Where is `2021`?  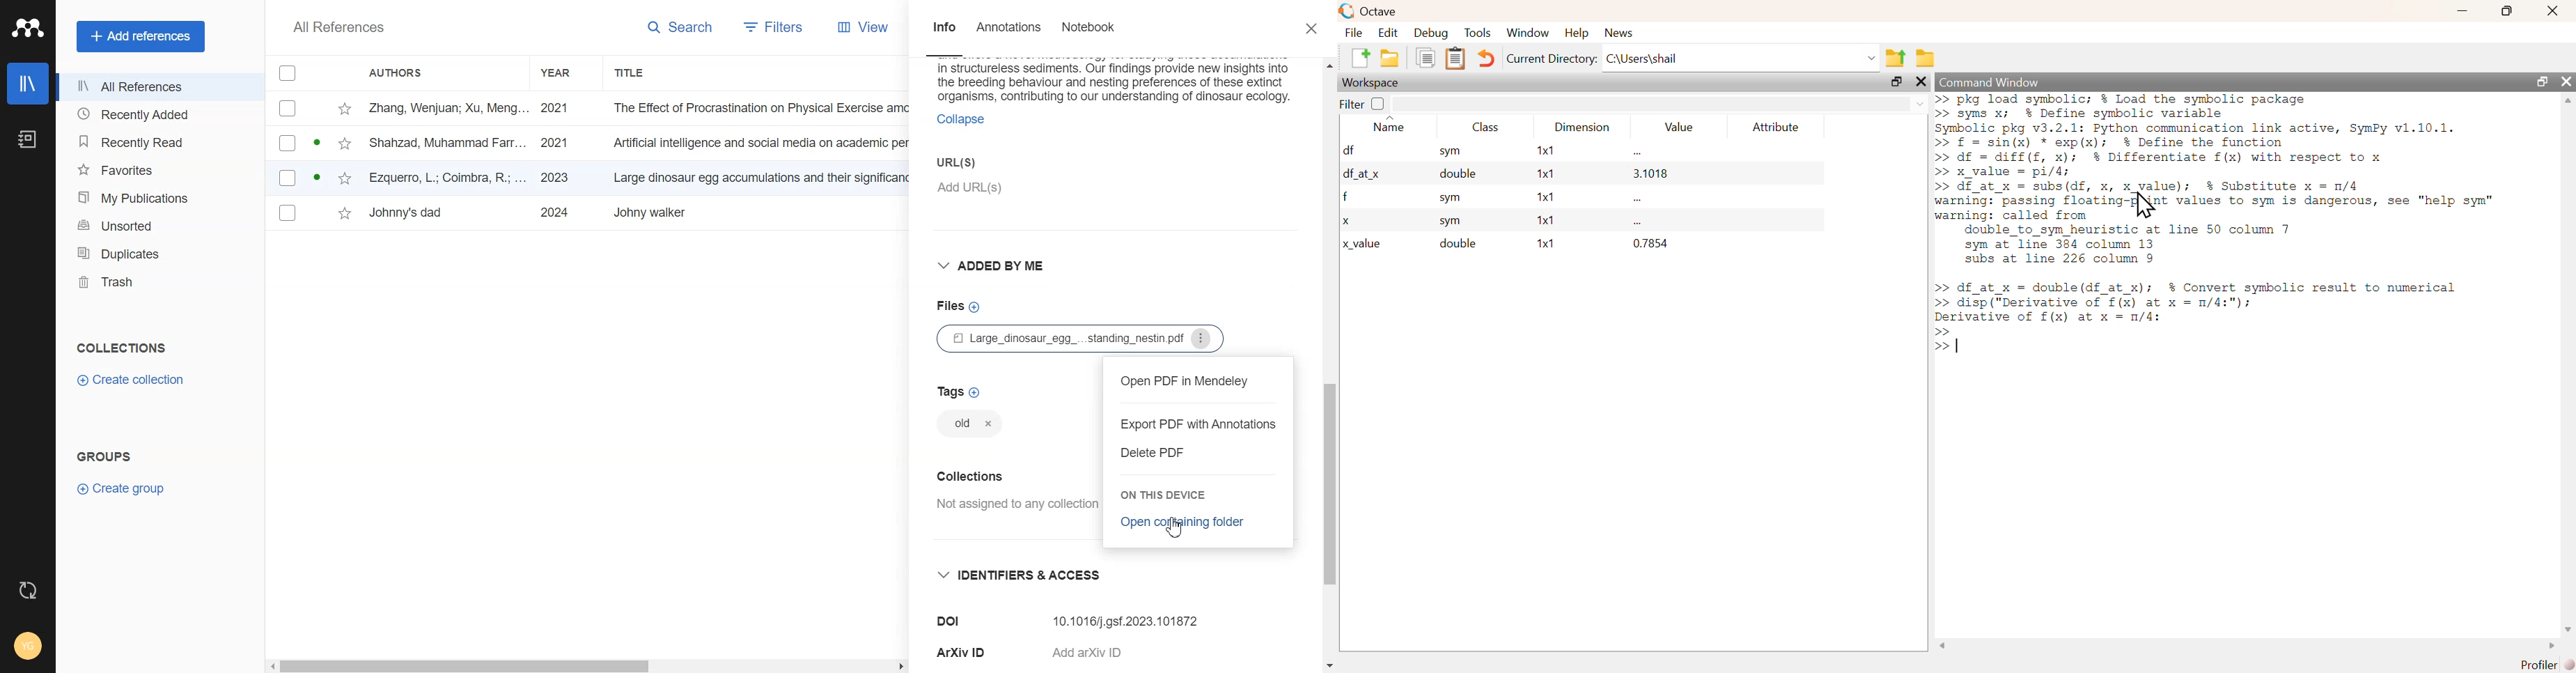 2021 is located at coordinates (554, 109).